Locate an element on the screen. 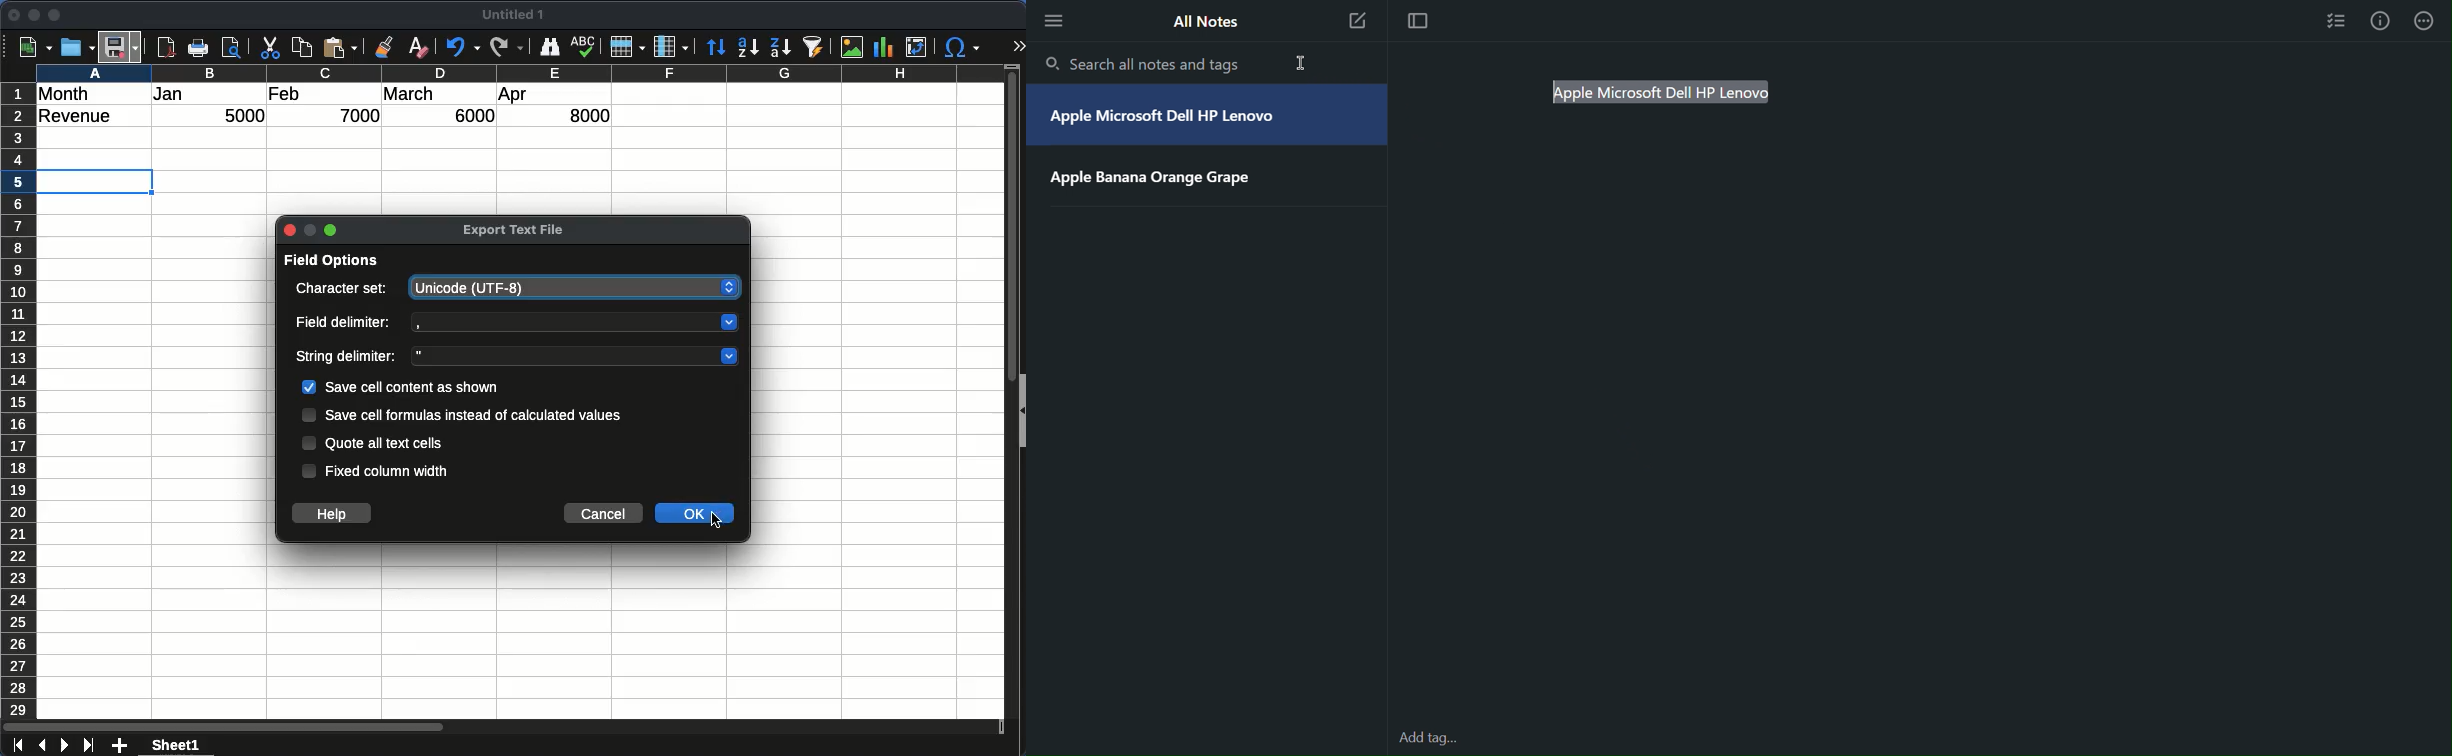  next sheet is located at coordinates (63, 746).